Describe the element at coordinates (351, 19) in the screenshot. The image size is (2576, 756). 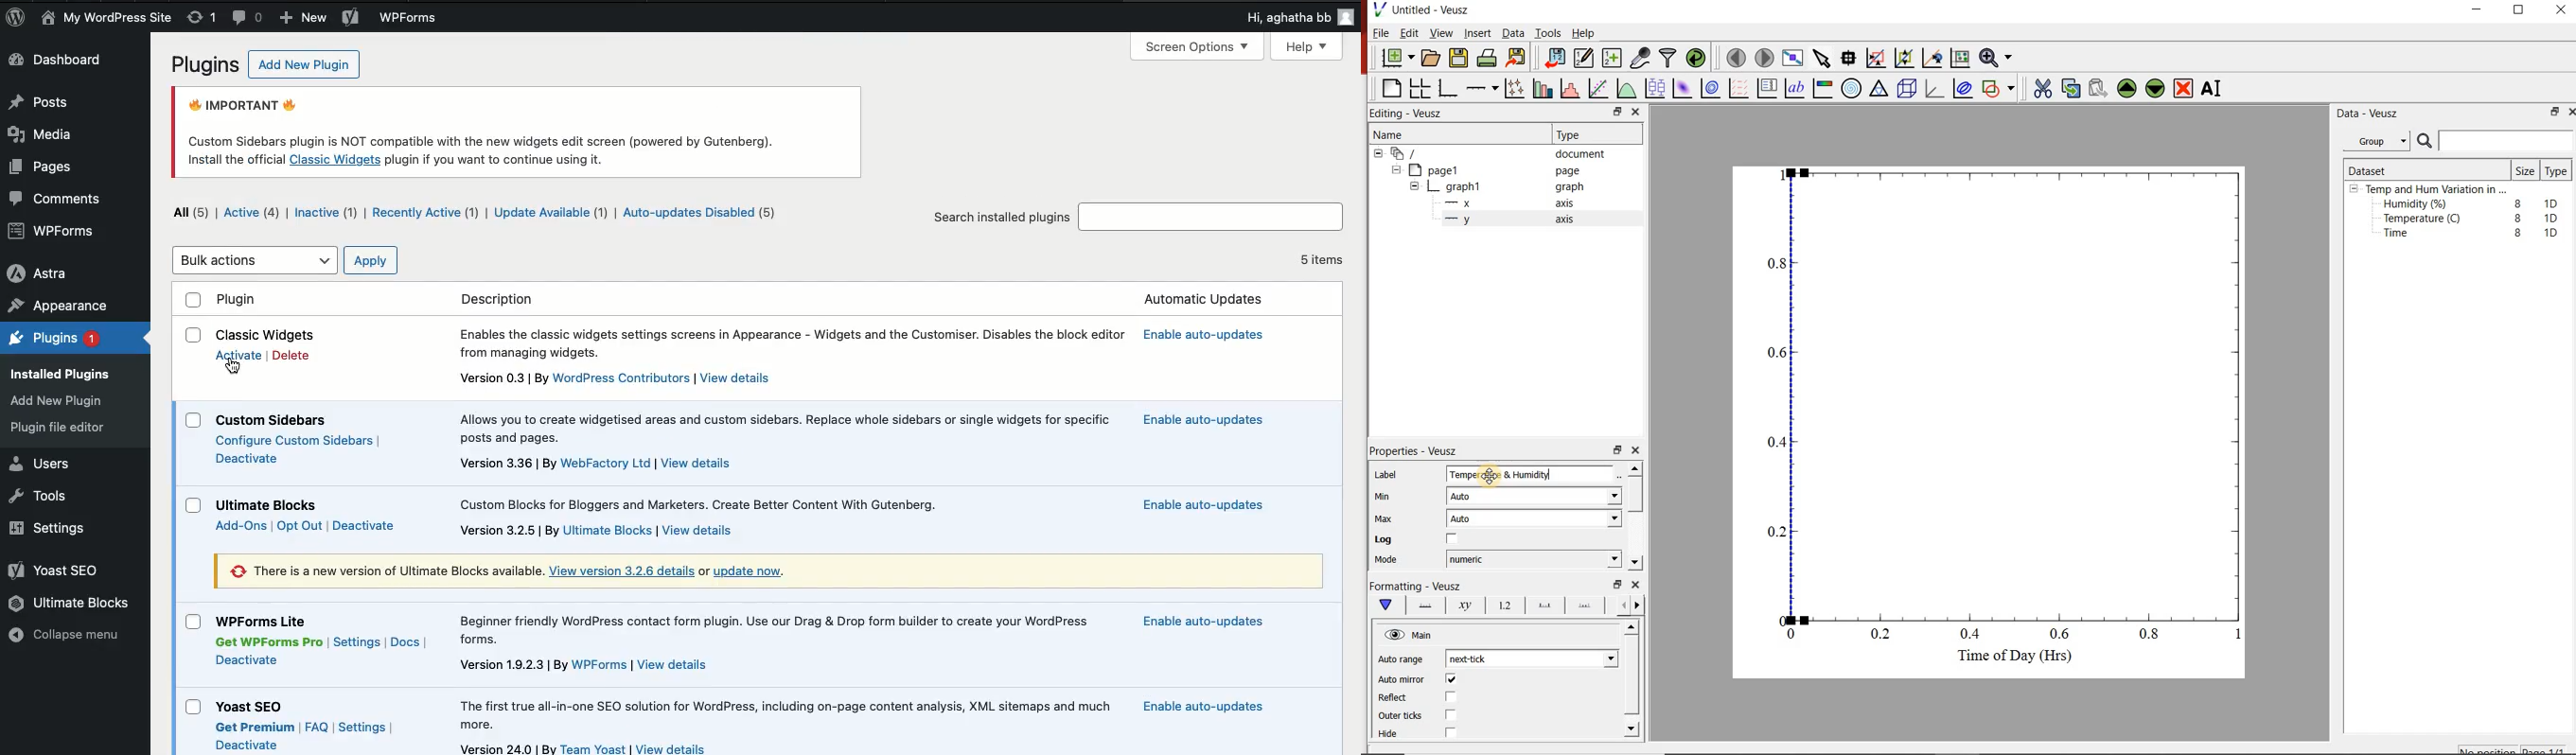
I see `Yoast` at that location.